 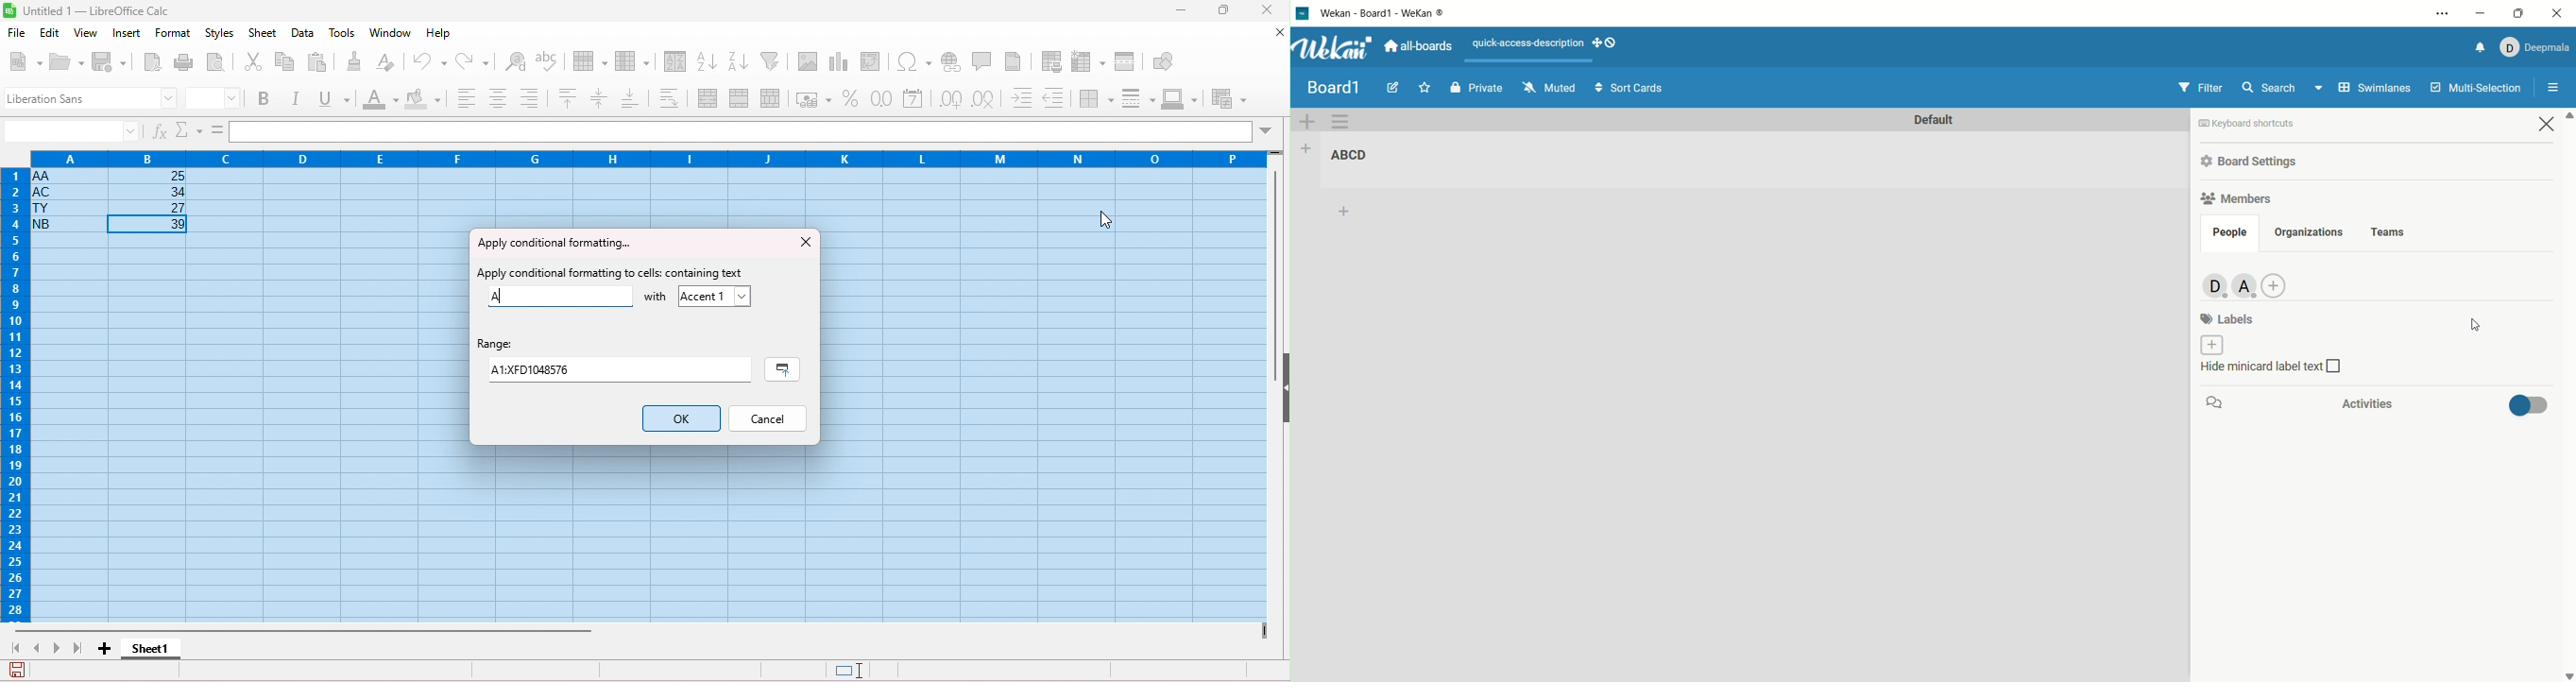 What do you see at coordinates (2518, 13) in the screenshot?
I see `maximize` at bounding box center [2518, 13].